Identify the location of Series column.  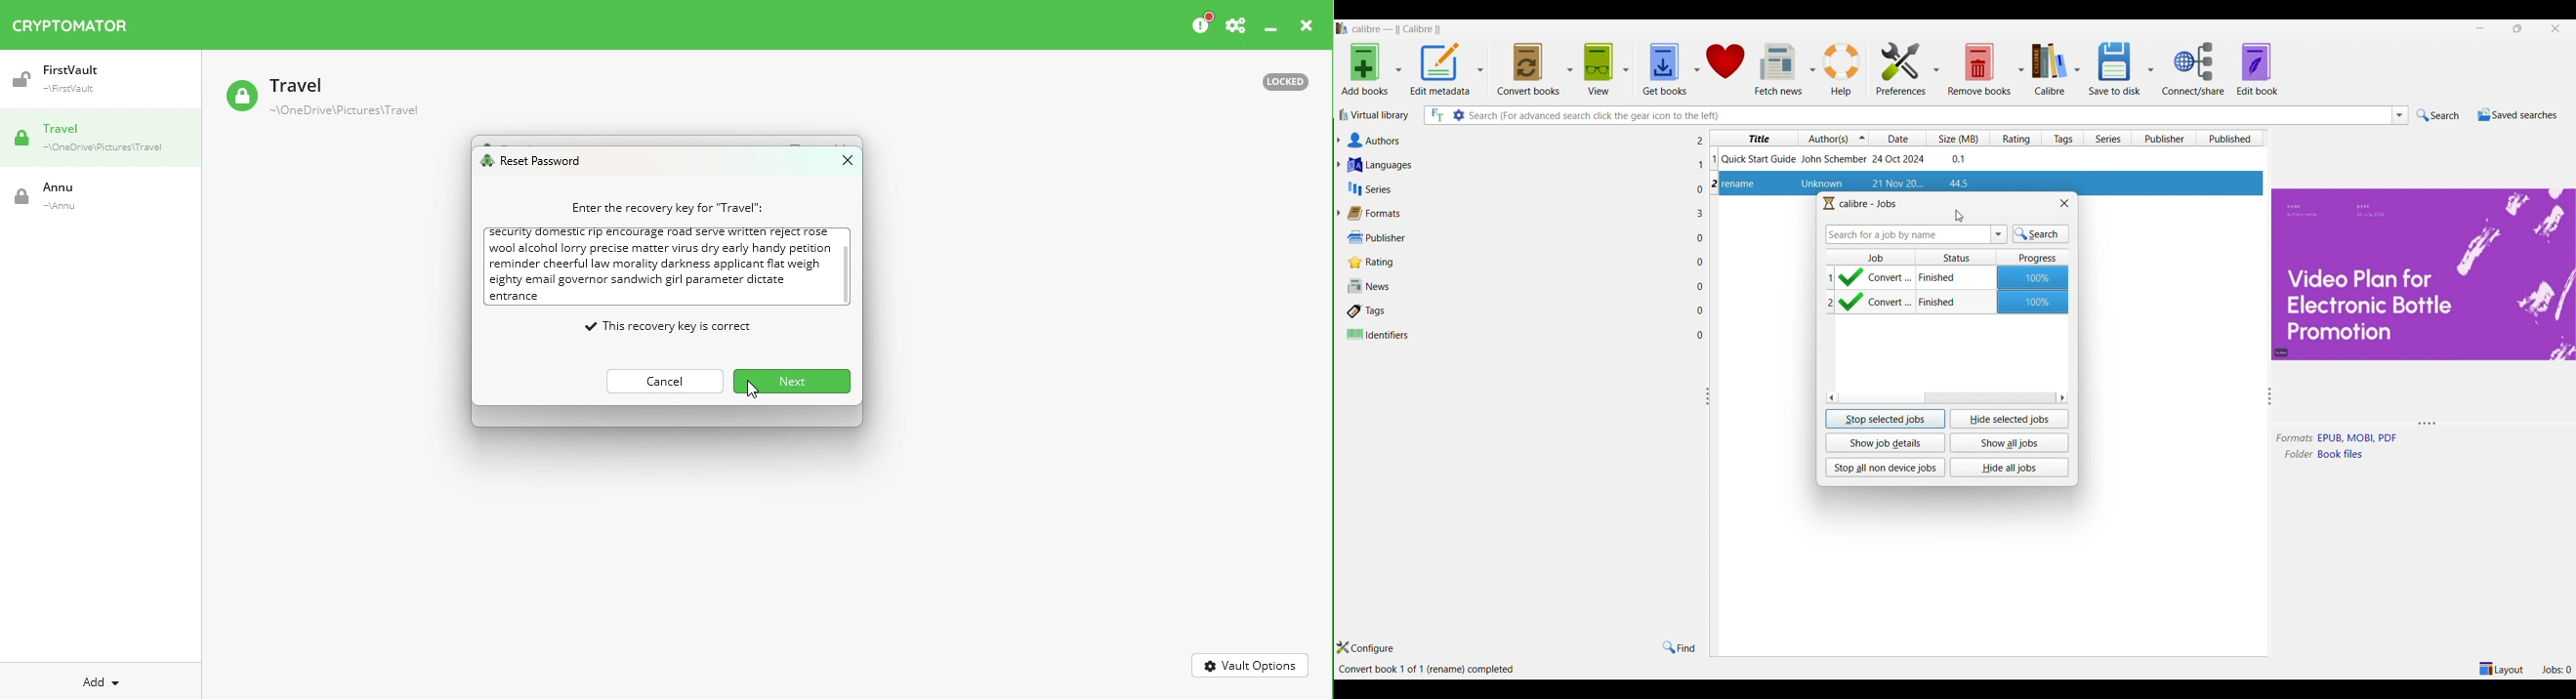
(2108, 138).